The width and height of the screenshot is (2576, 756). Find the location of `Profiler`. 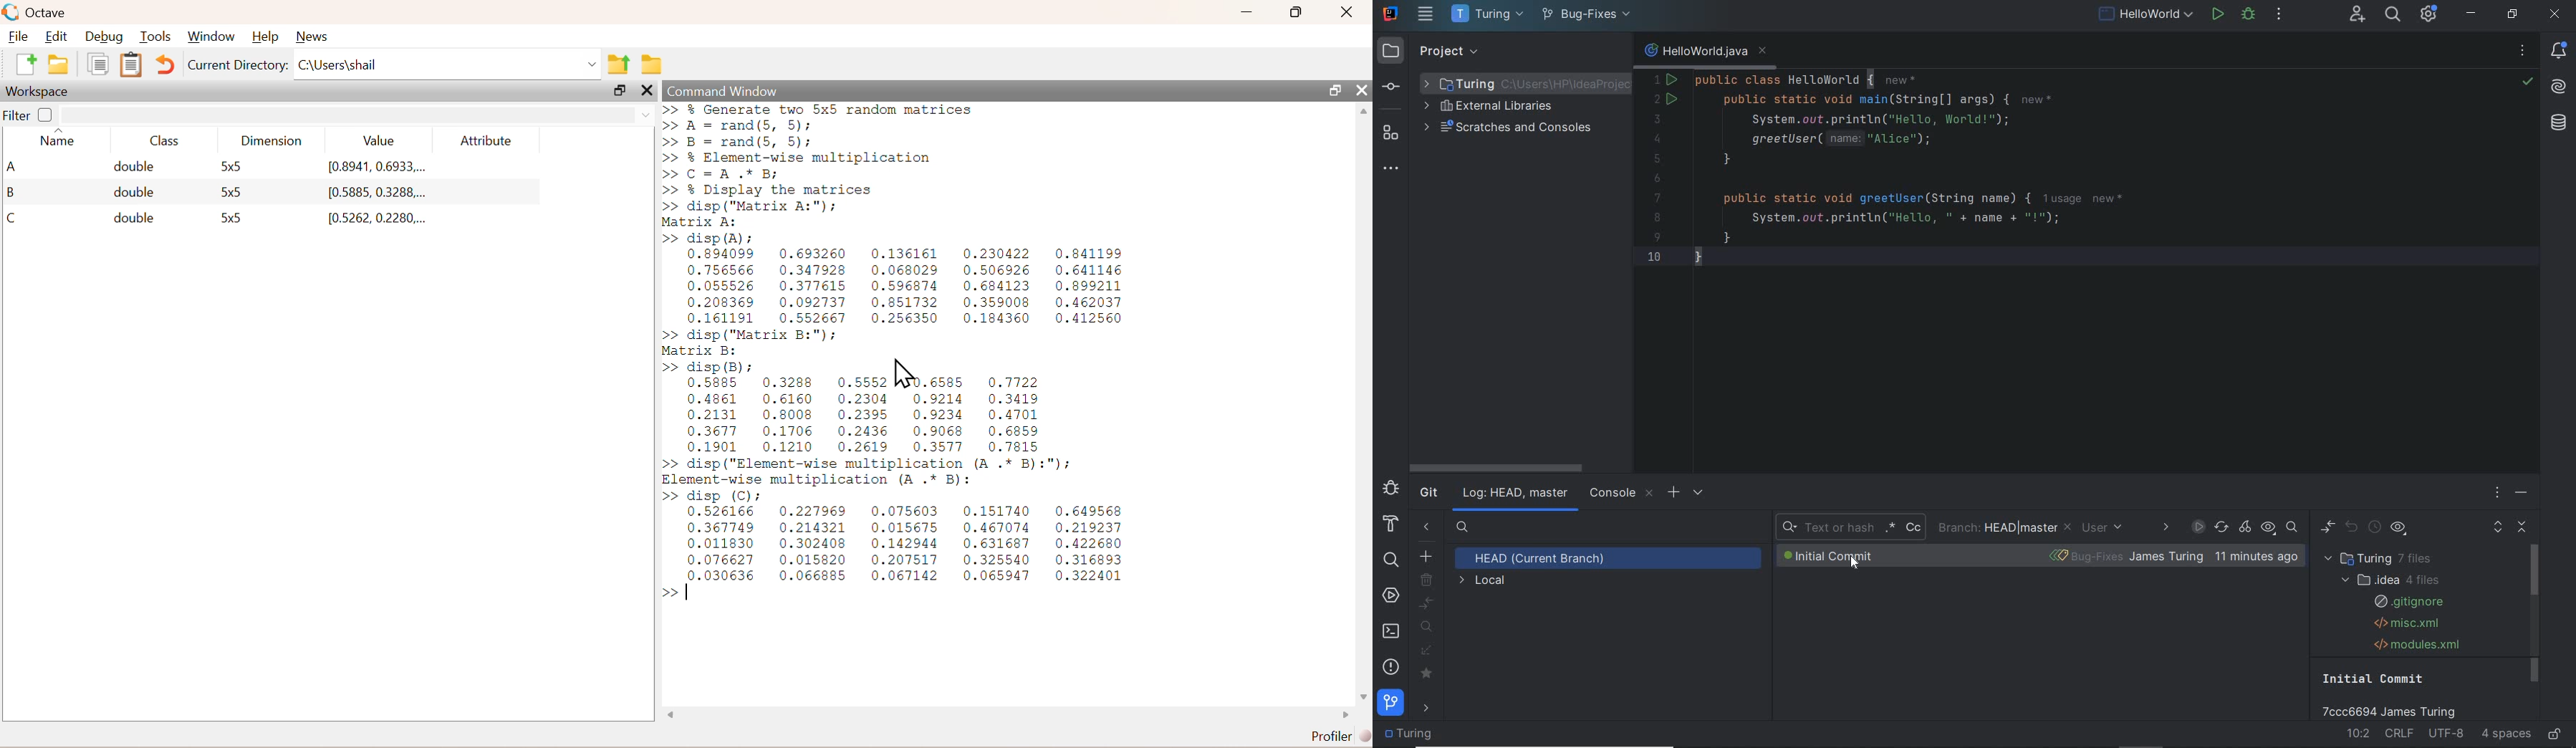

Profiler is located at coordinates (1333, 734).